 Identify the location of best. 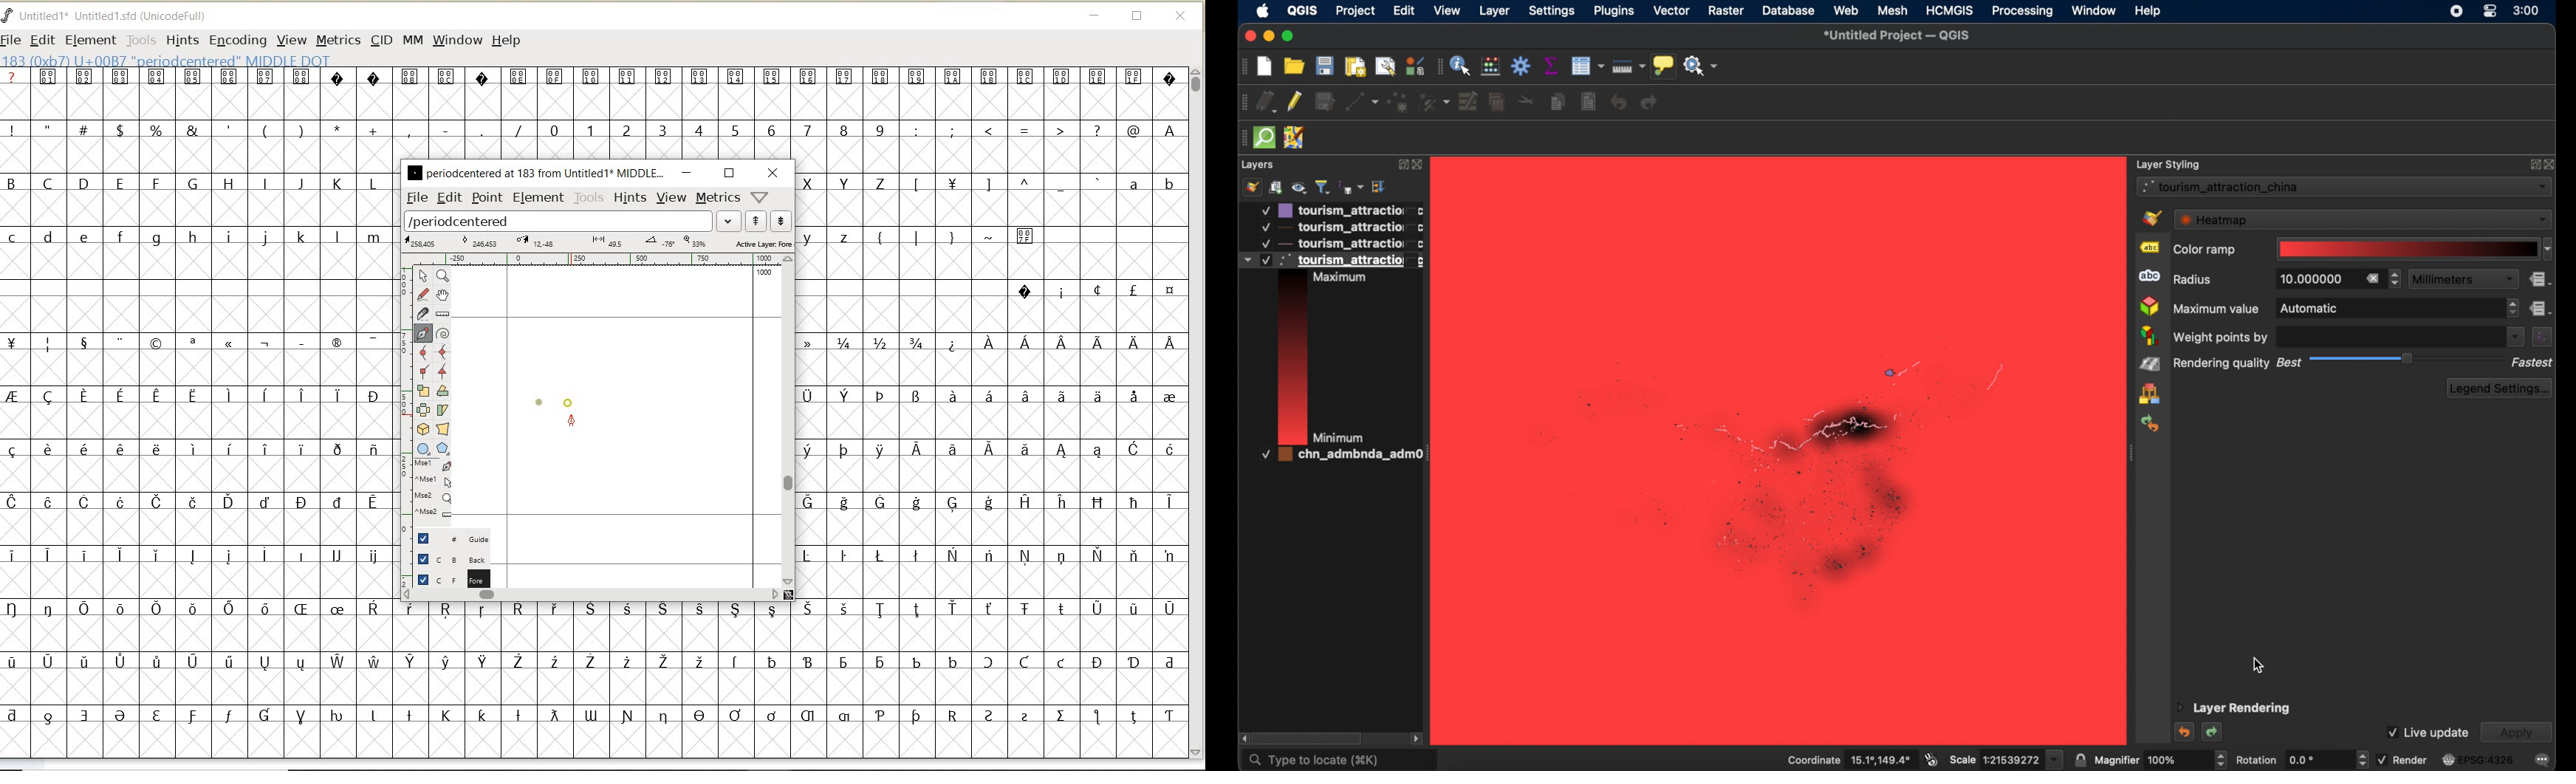
(2287, 363).